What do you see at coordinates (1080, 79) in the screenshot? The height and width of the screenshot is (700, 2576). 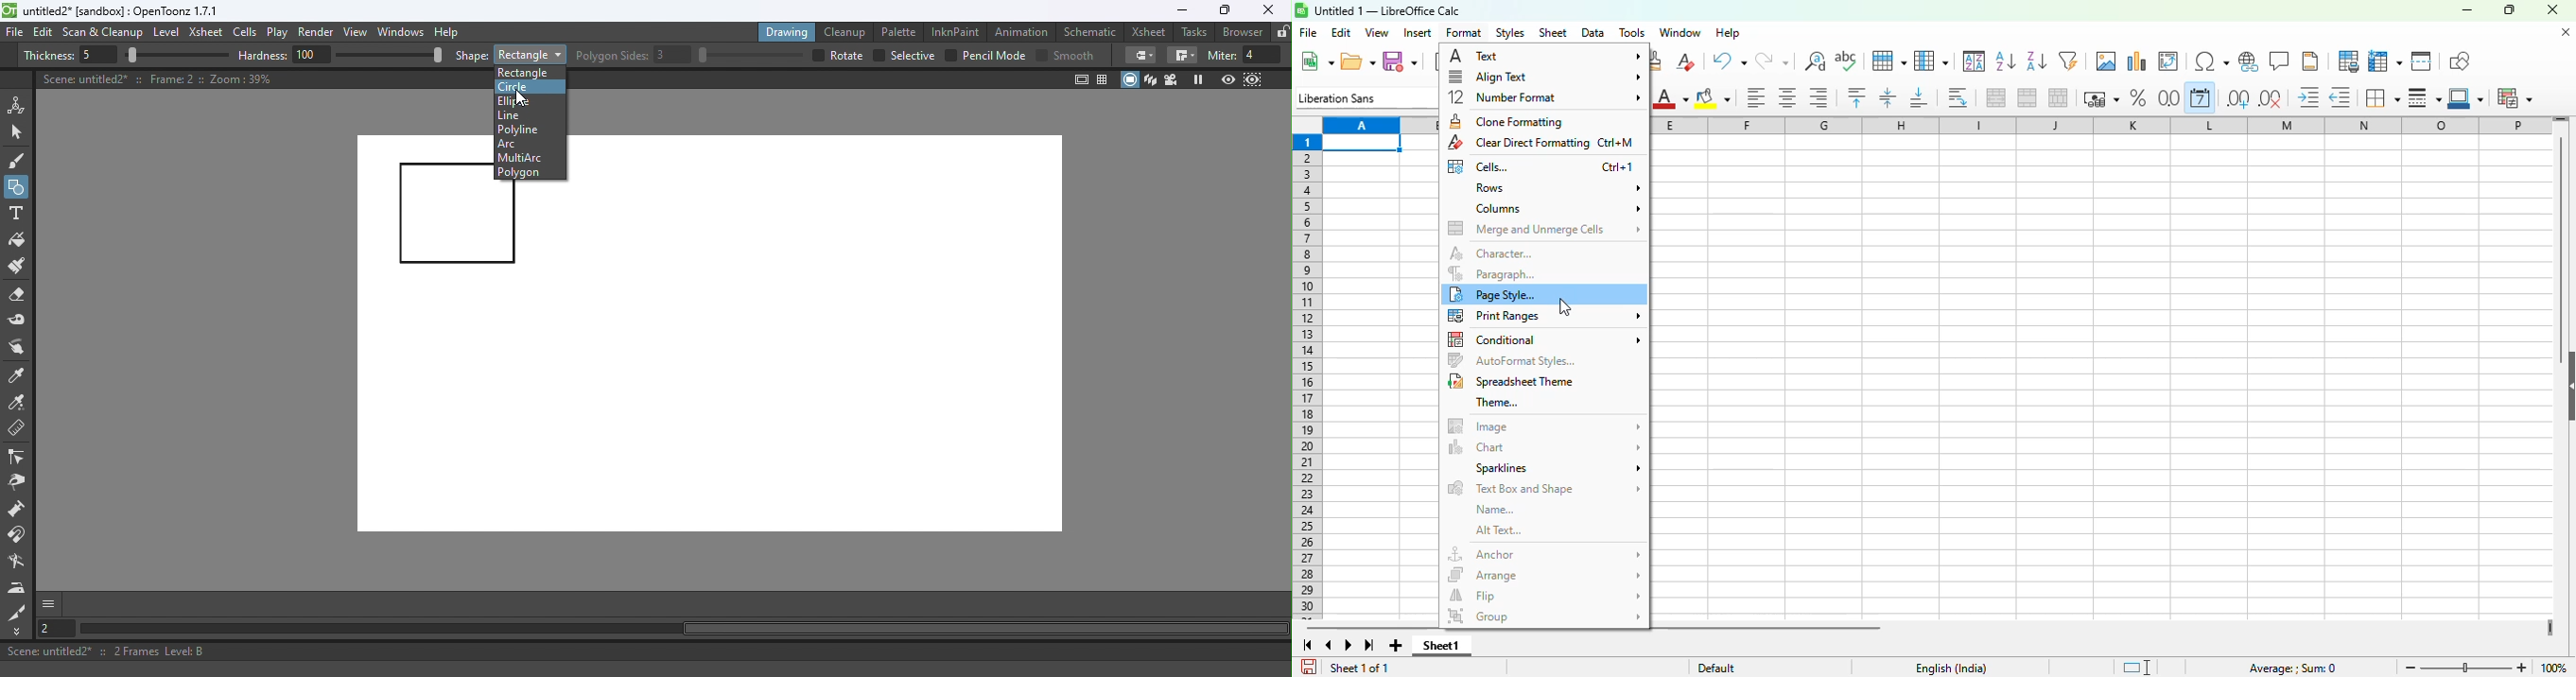 I see `Safe area` at bounding box center [1080, 79].